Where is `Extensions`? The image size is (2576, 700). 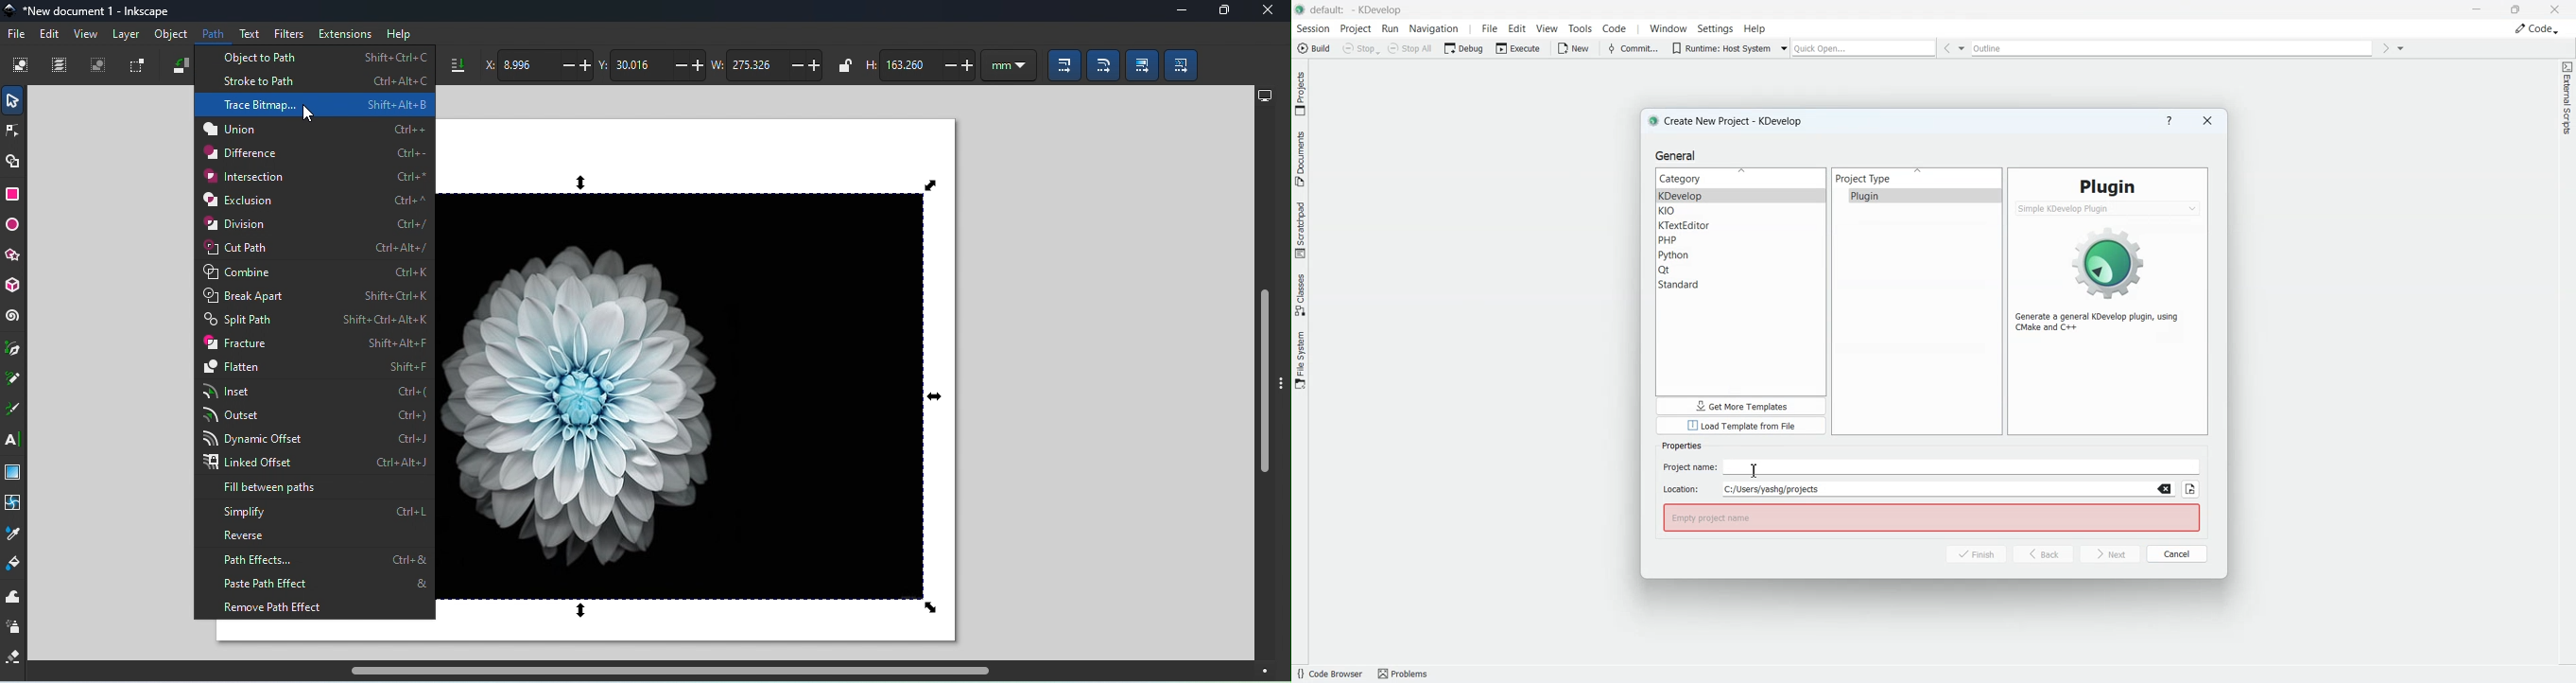 Extensions is located at coordinates (346, 32).